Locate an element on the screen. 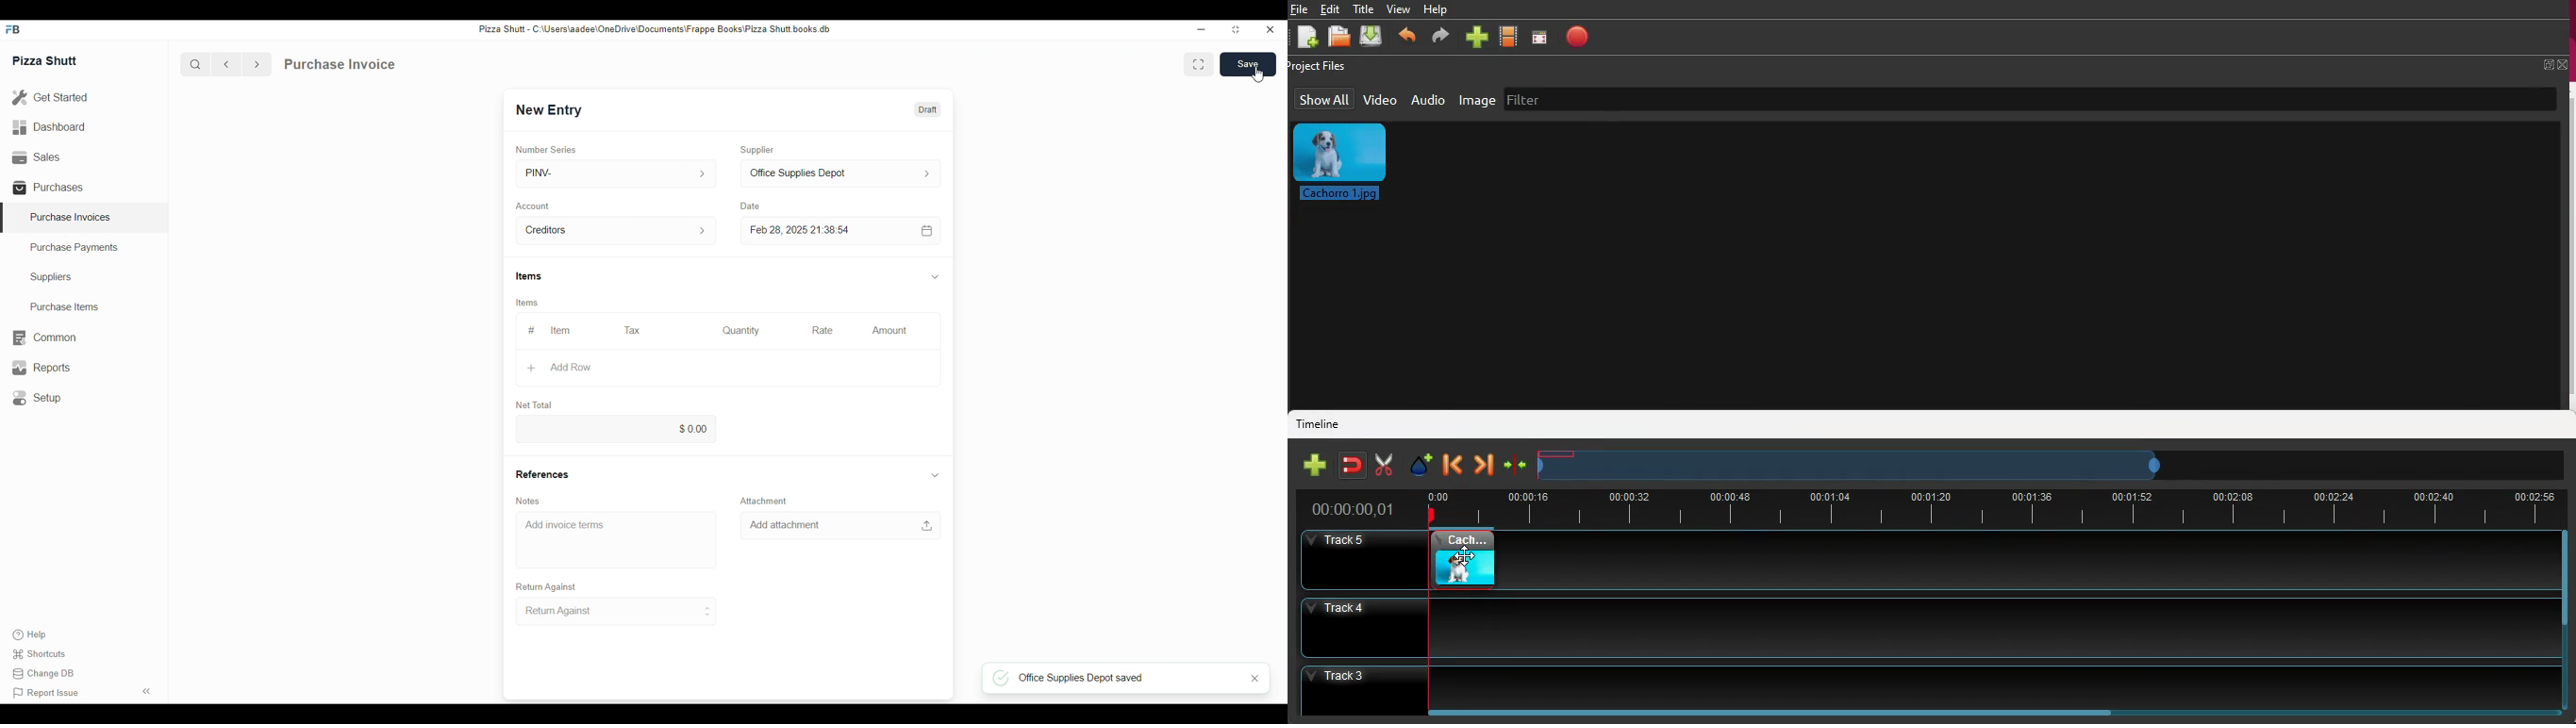  References is located at coordinates (541, 474).